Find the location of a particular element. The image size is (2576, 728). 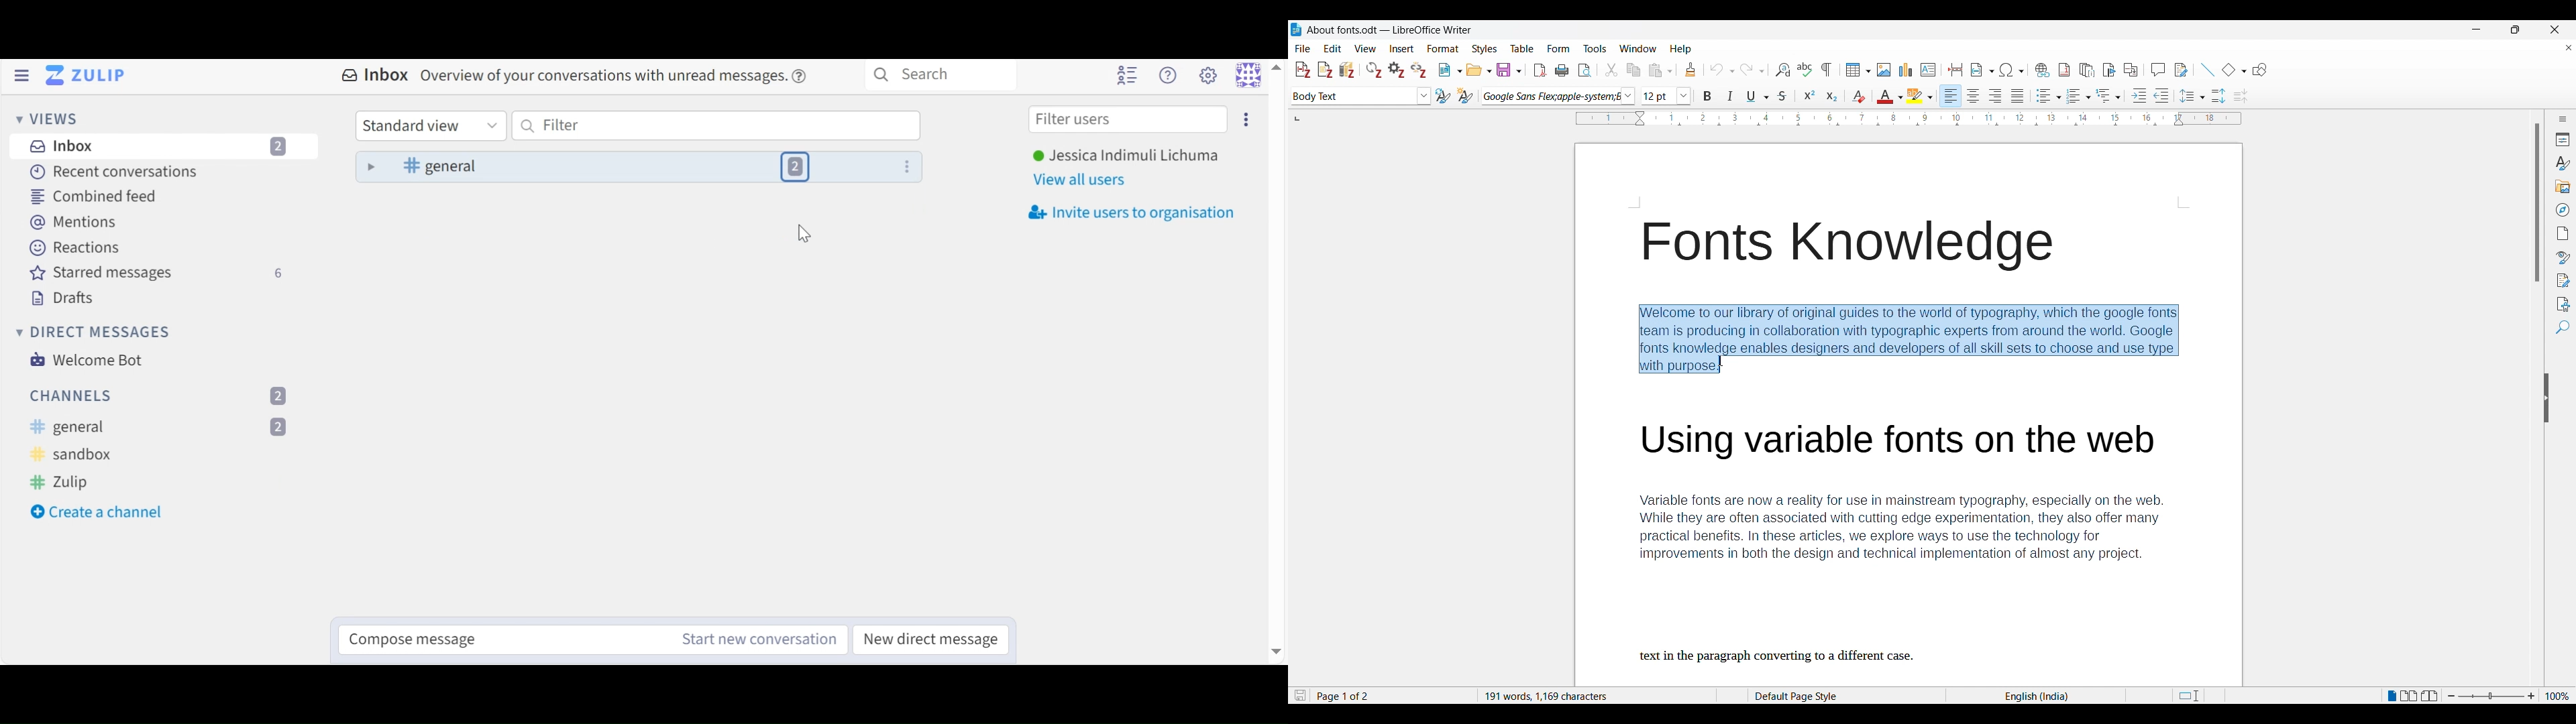

Print is located at coordinates (1562, 70).